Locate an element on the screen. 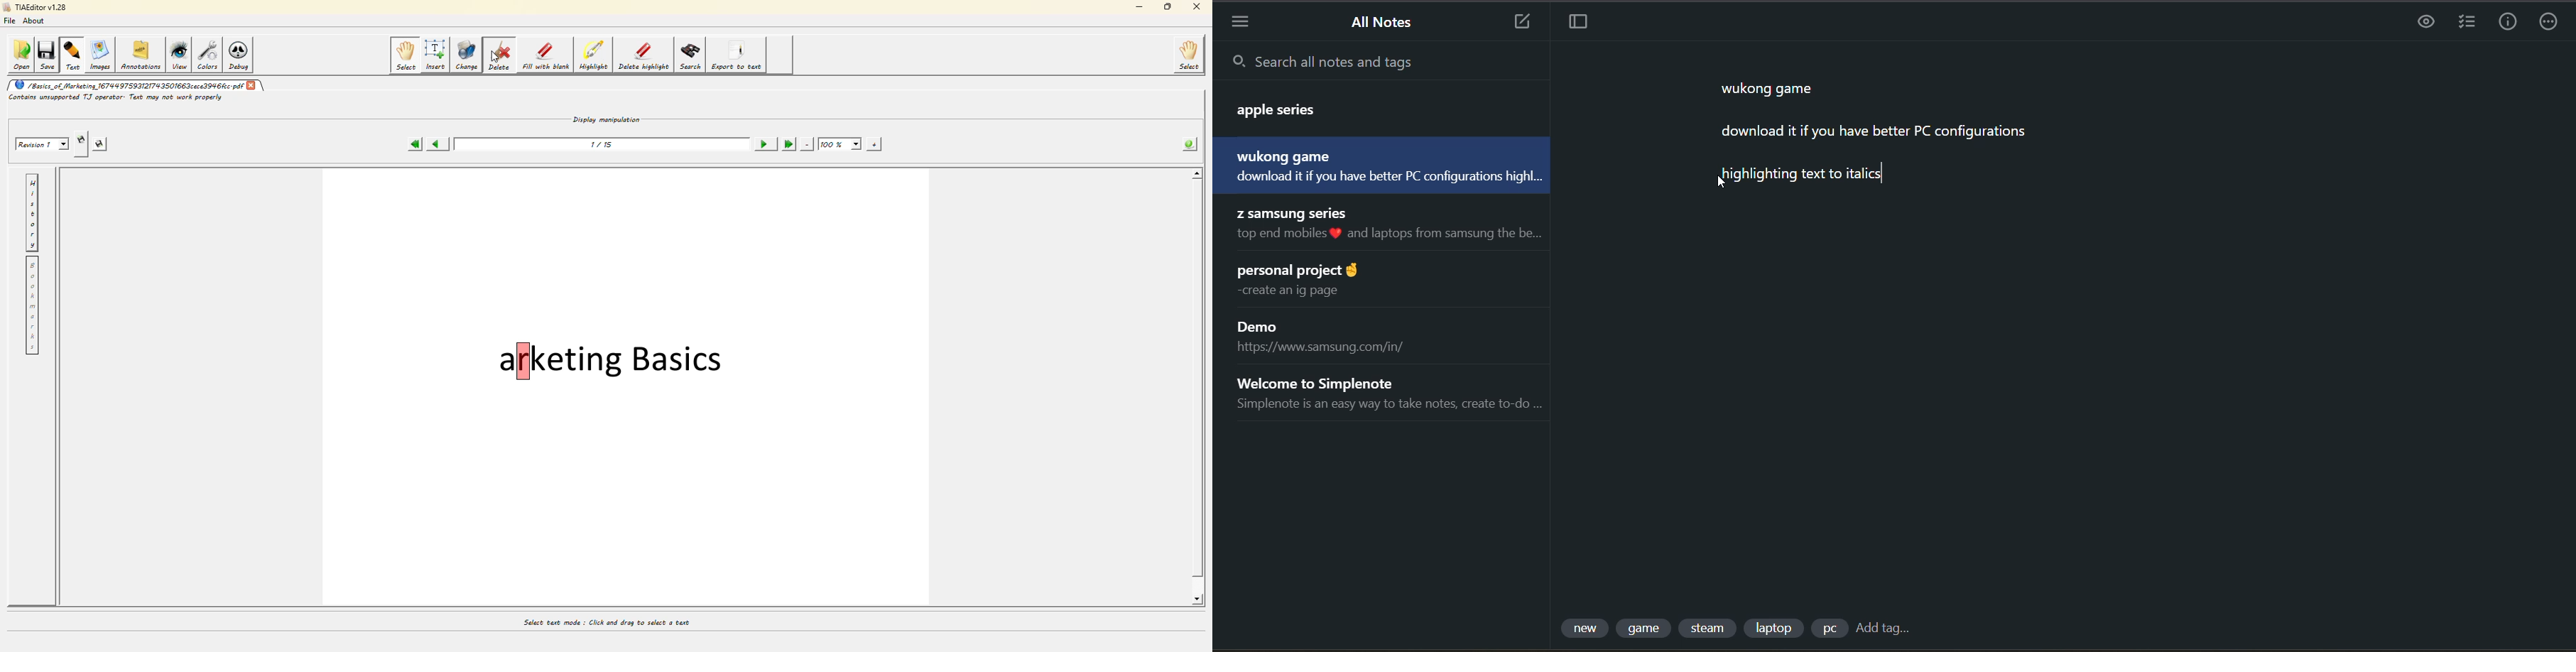 This screenshot has width=2576, height=672. open is located at coordinates (20, 55).